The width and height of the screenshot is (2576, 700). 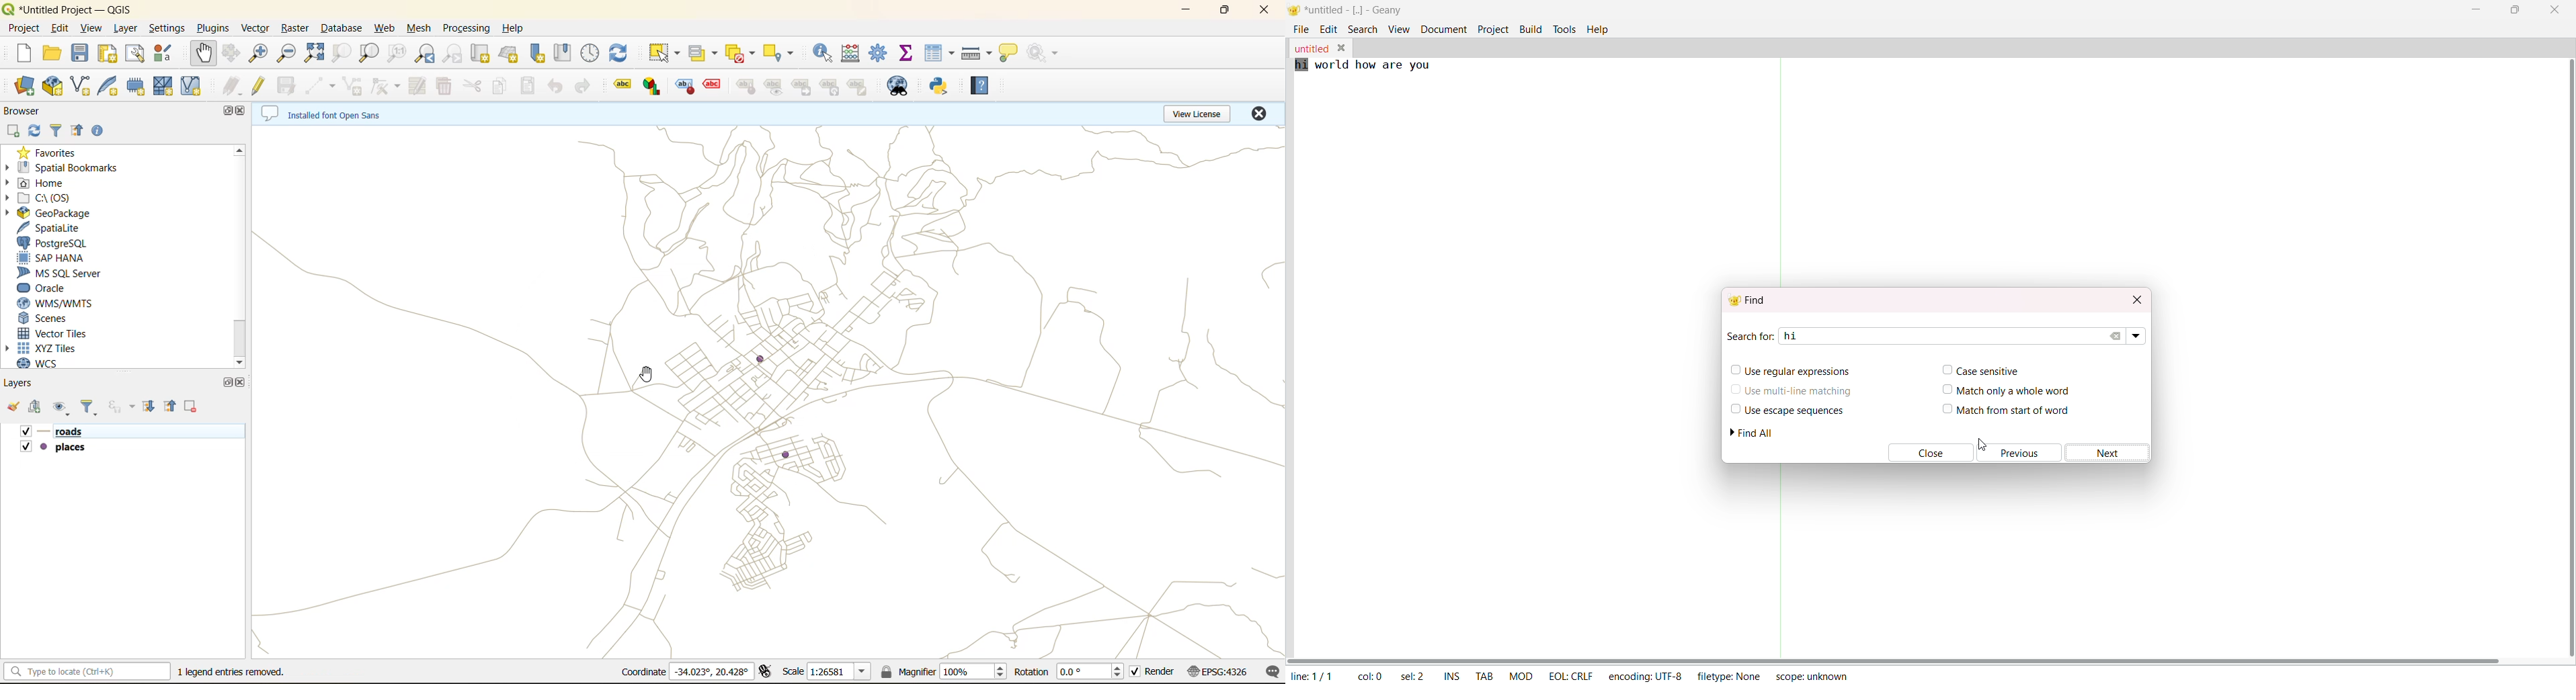 I want to click on layer, so click(x=125, y=29).